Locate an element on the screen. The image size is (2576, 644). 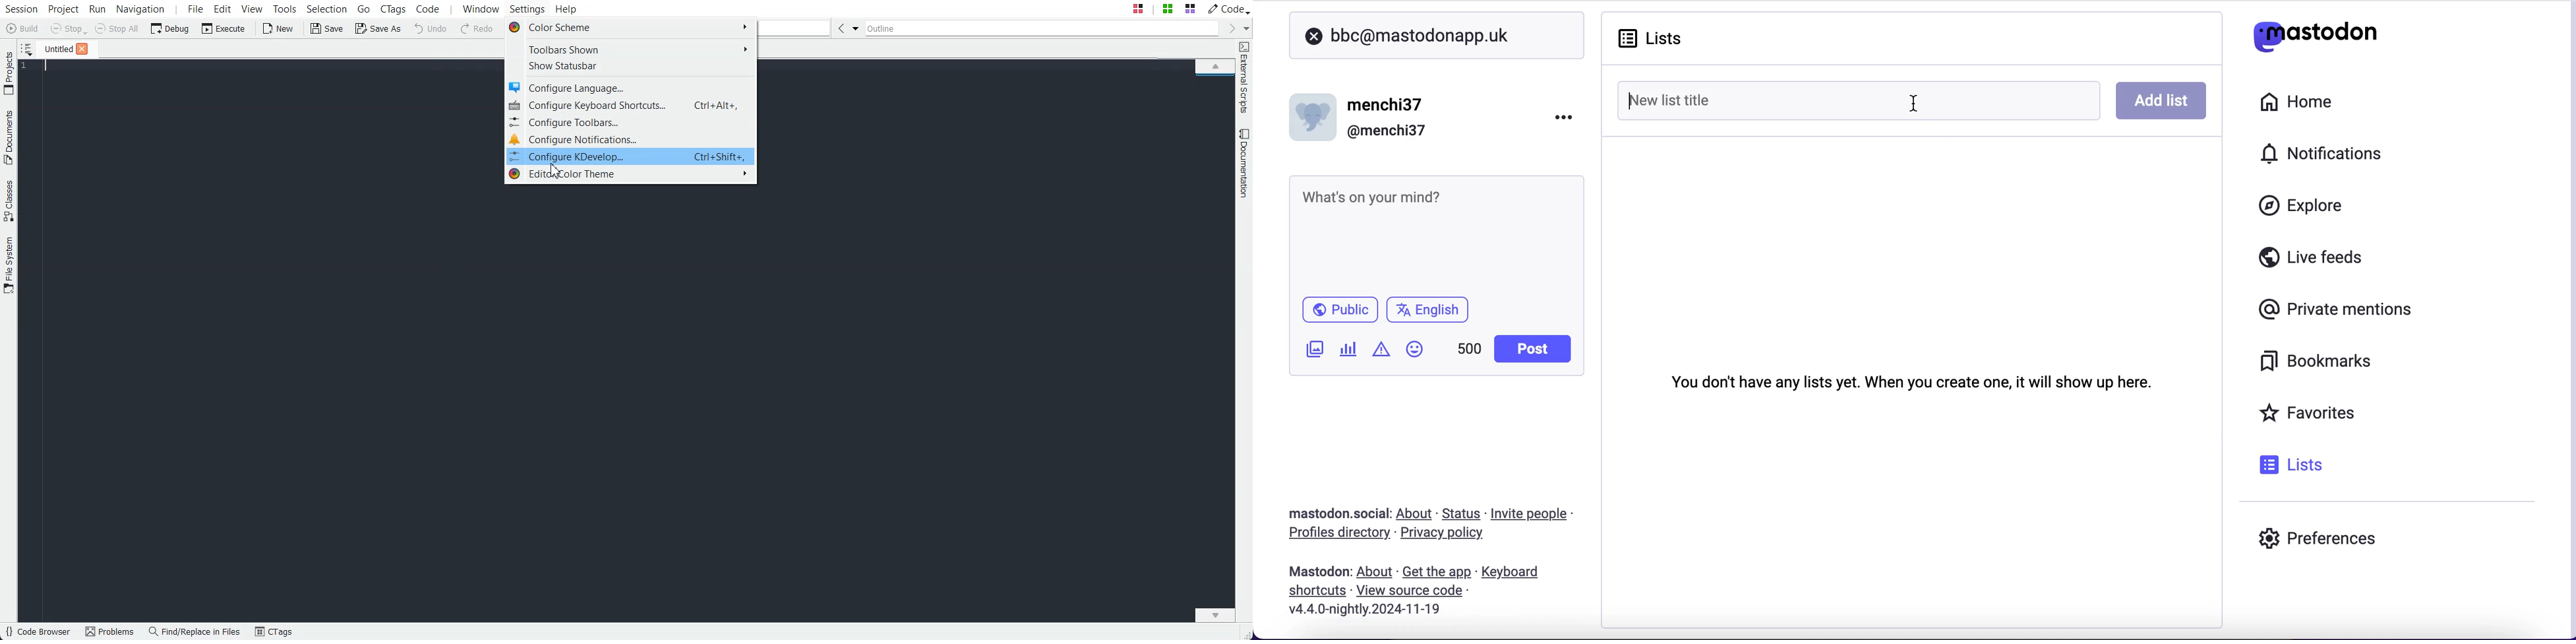
mastodon social is located at coordinates (1325, 514).